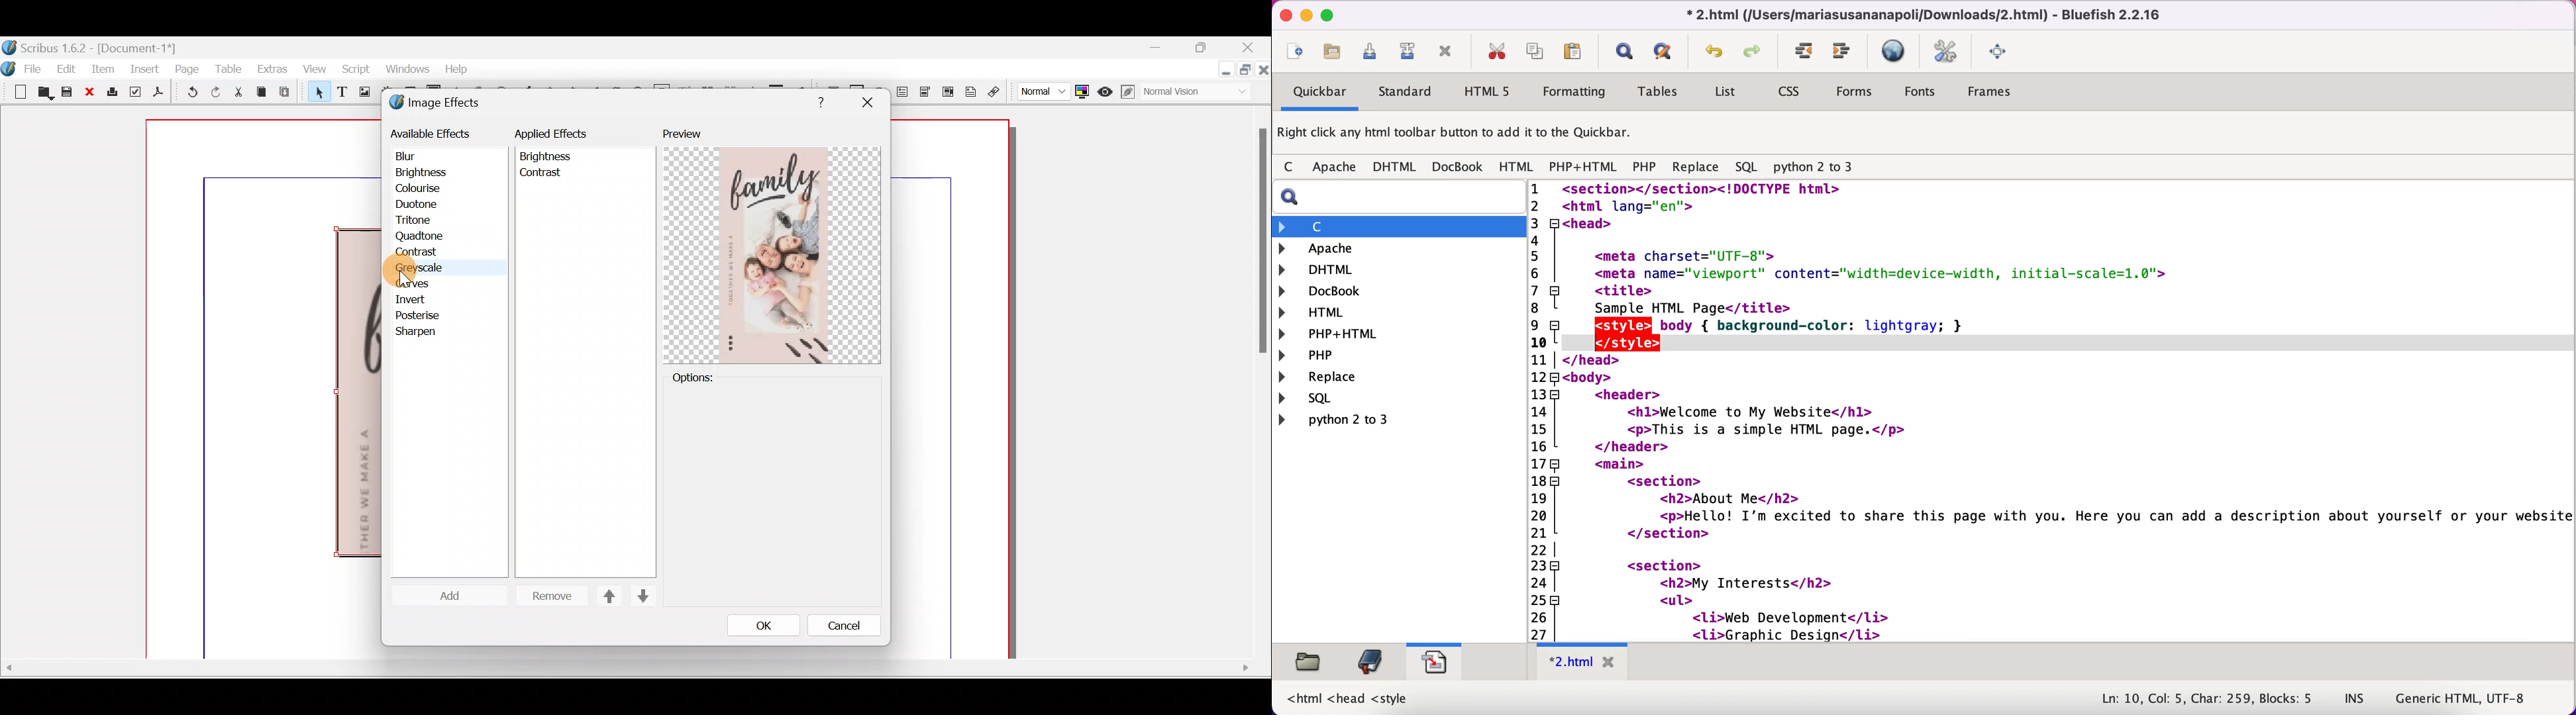  Describe the element at coordinates (423, 268) in the screenshot. I see `greyscale` at that location.